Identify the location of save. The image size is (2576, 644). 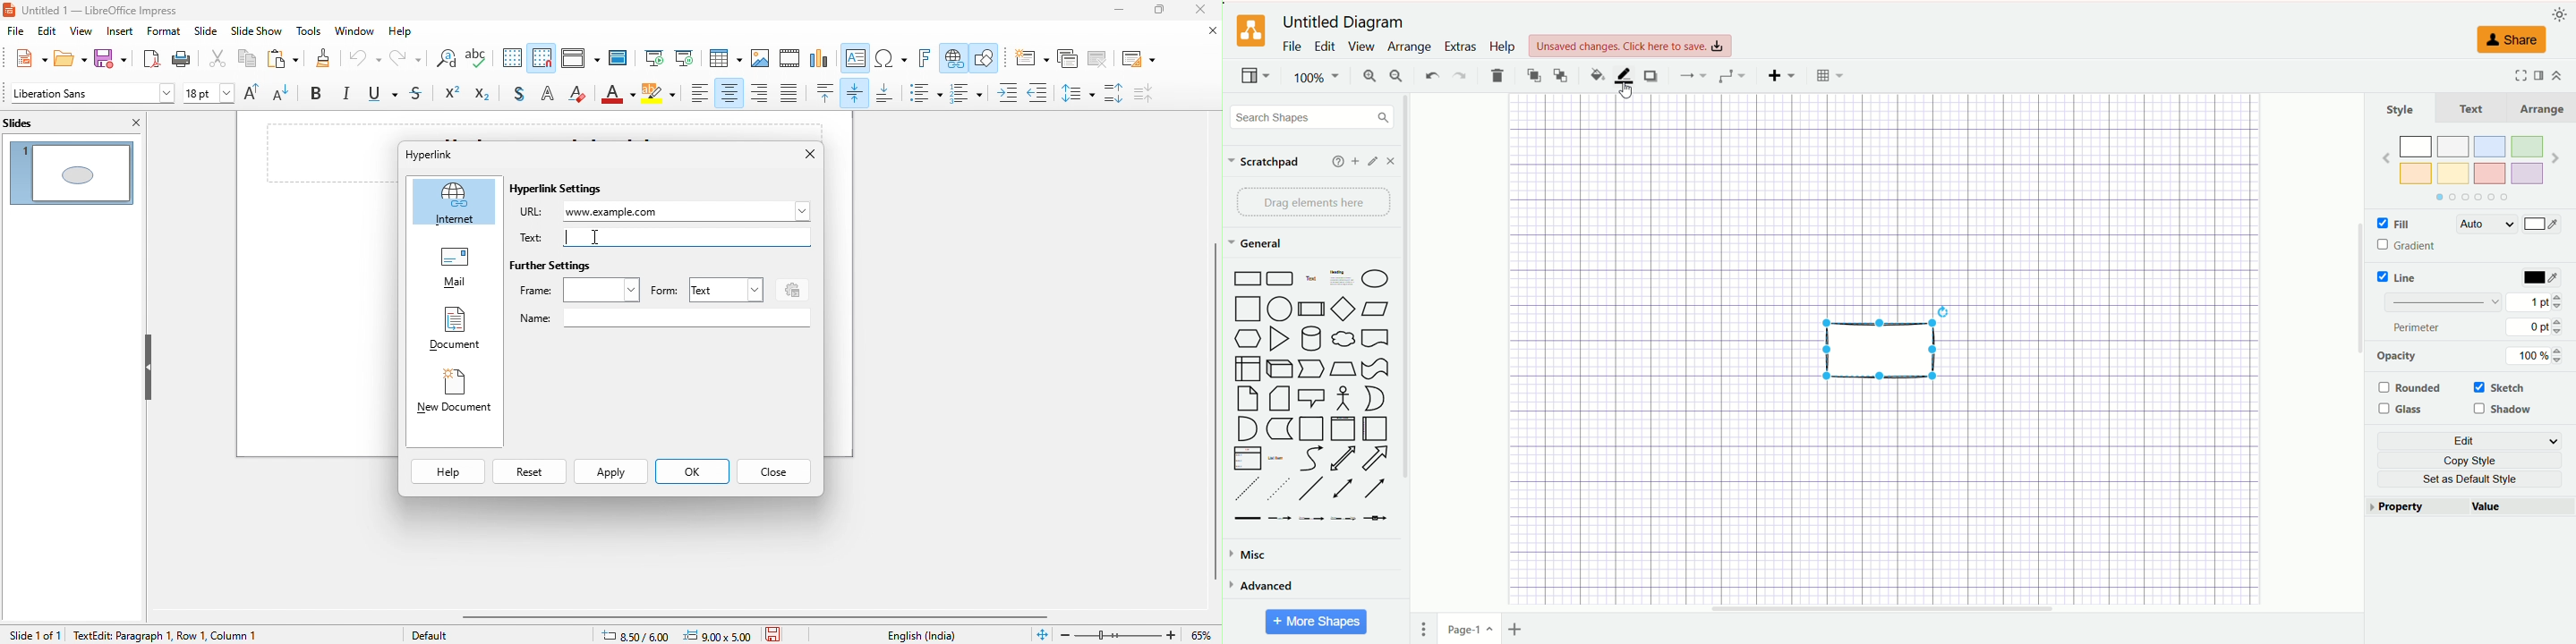
(110, 60).